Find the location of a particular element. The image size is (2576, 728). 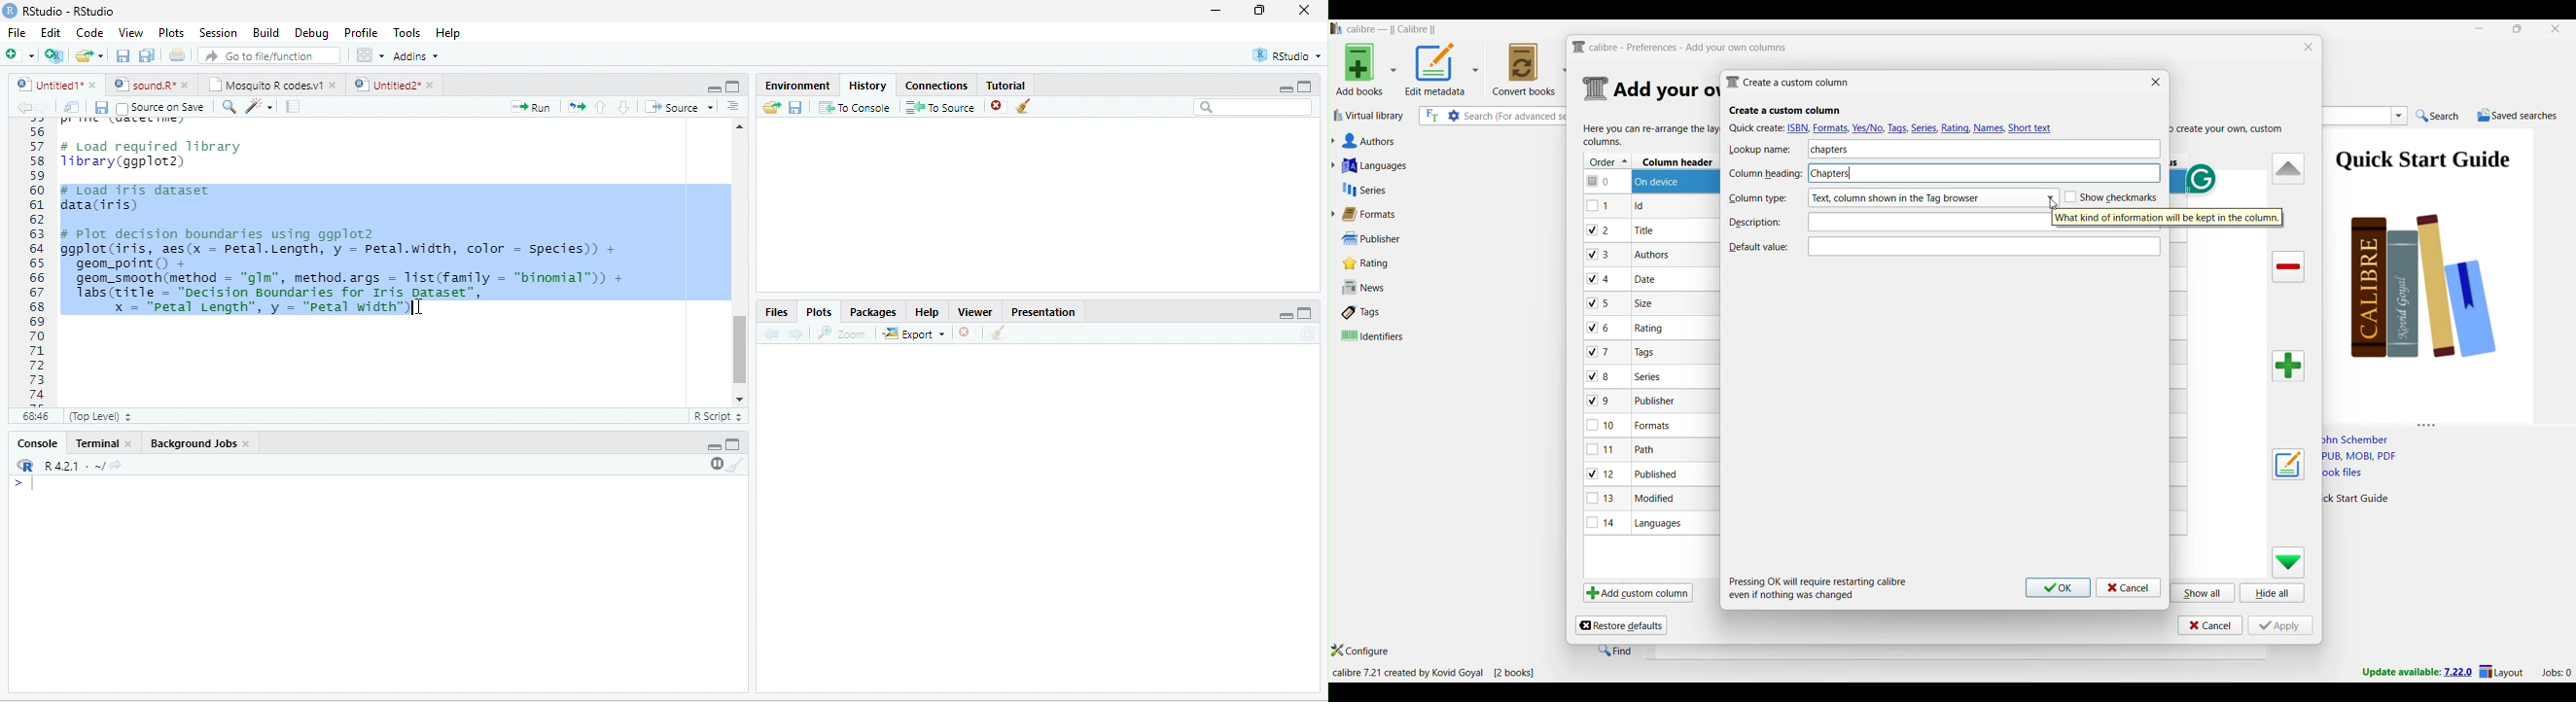

forward is located at coordinates (45, 108).